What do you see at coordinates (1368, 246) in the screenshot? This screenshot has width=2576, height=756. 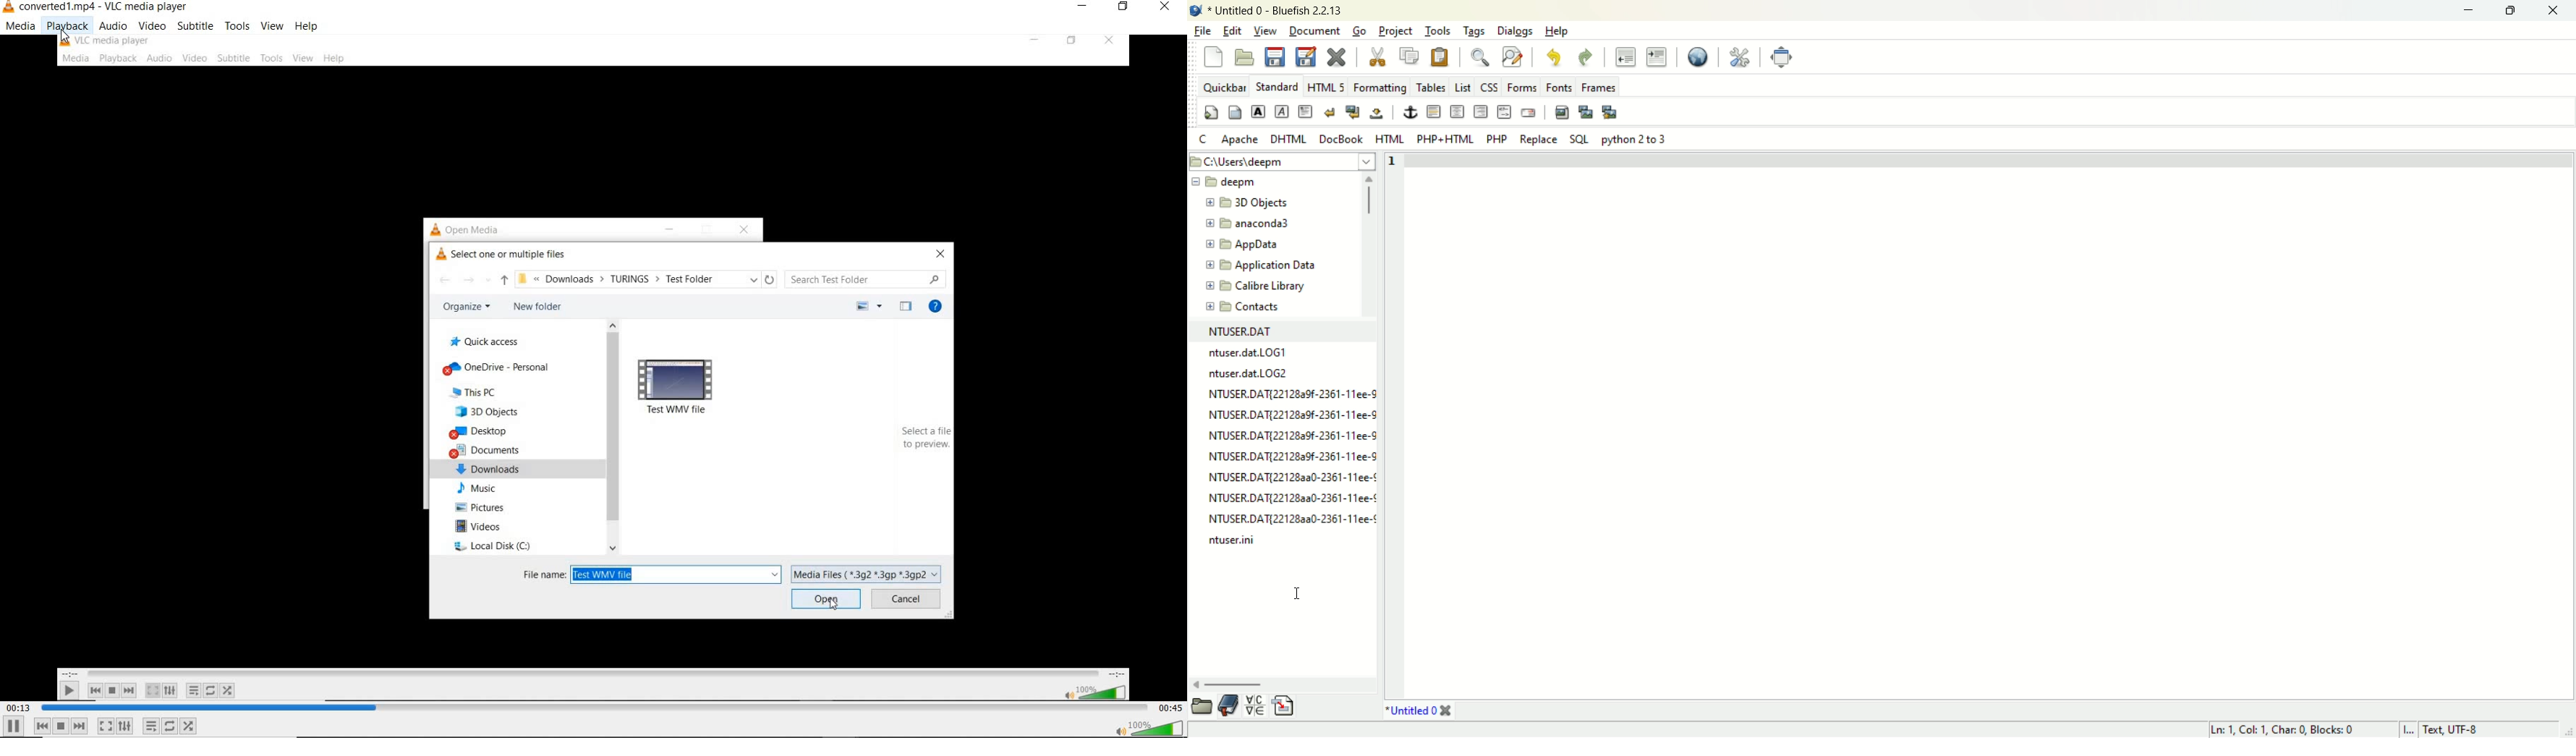 I see `scroll bar` at bounding box center [1368, 246].